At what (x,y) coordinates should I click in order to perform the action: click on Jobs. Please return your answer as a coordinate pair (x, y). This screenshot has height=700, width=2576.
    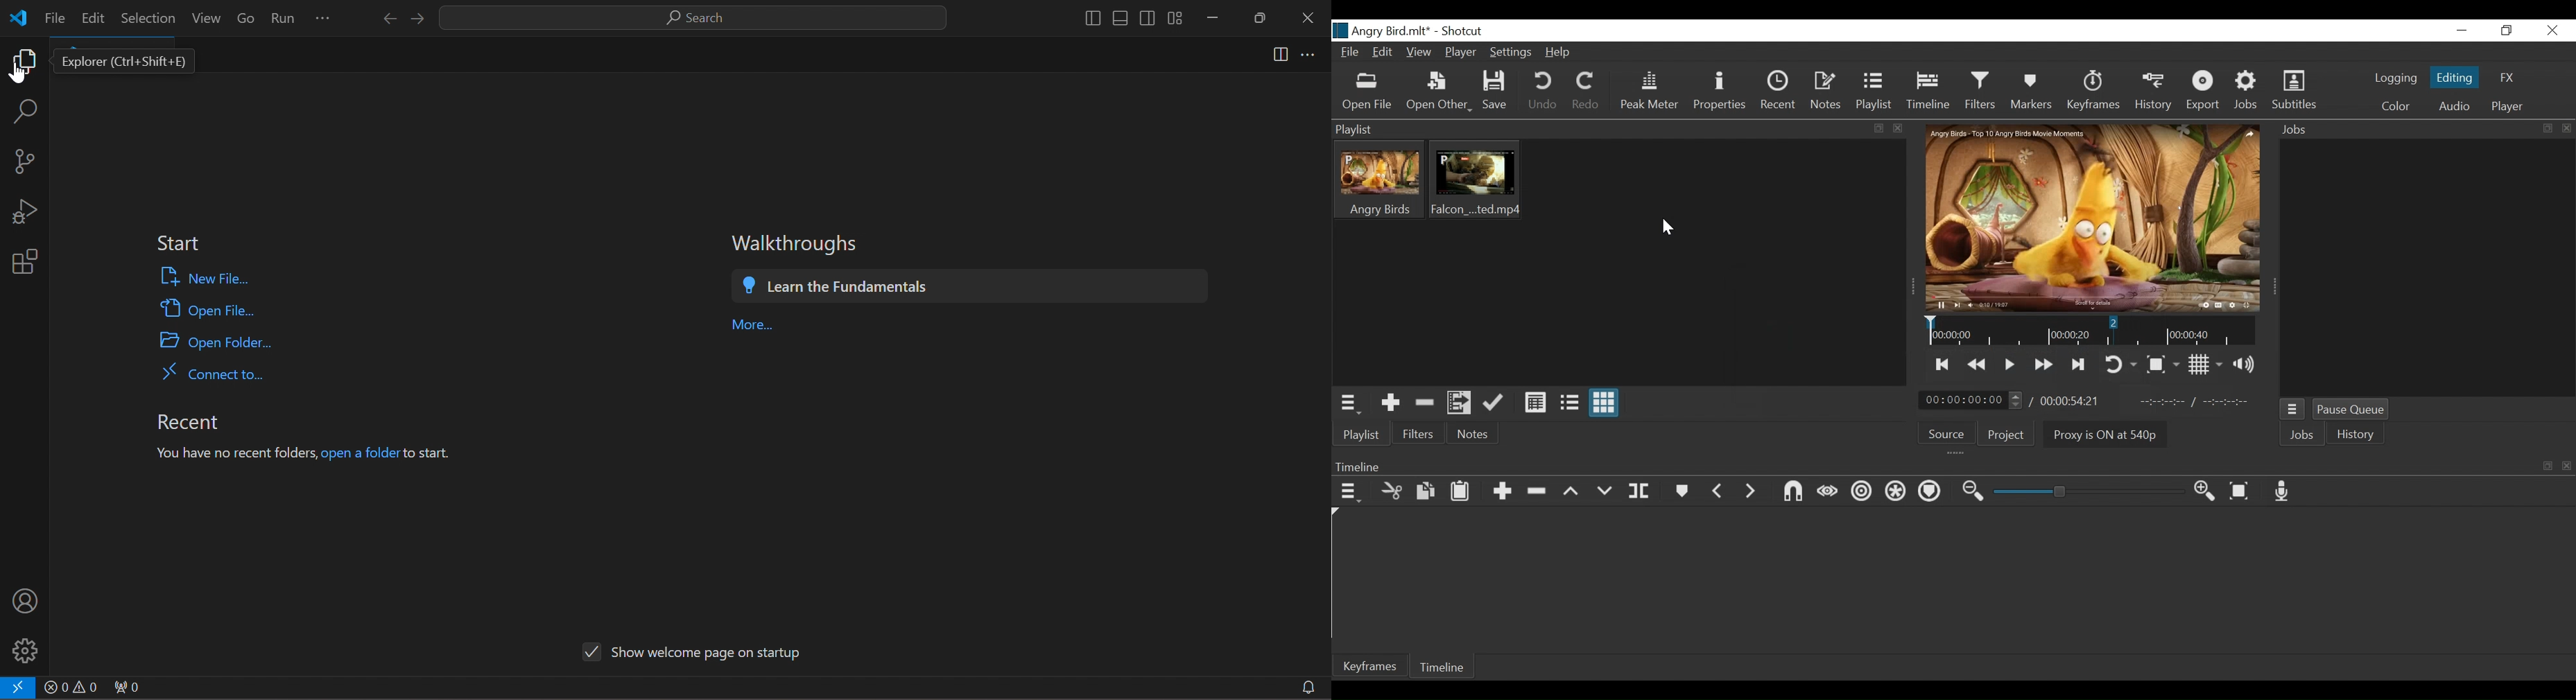
    Looking at the image, I should click on (2248, 91).